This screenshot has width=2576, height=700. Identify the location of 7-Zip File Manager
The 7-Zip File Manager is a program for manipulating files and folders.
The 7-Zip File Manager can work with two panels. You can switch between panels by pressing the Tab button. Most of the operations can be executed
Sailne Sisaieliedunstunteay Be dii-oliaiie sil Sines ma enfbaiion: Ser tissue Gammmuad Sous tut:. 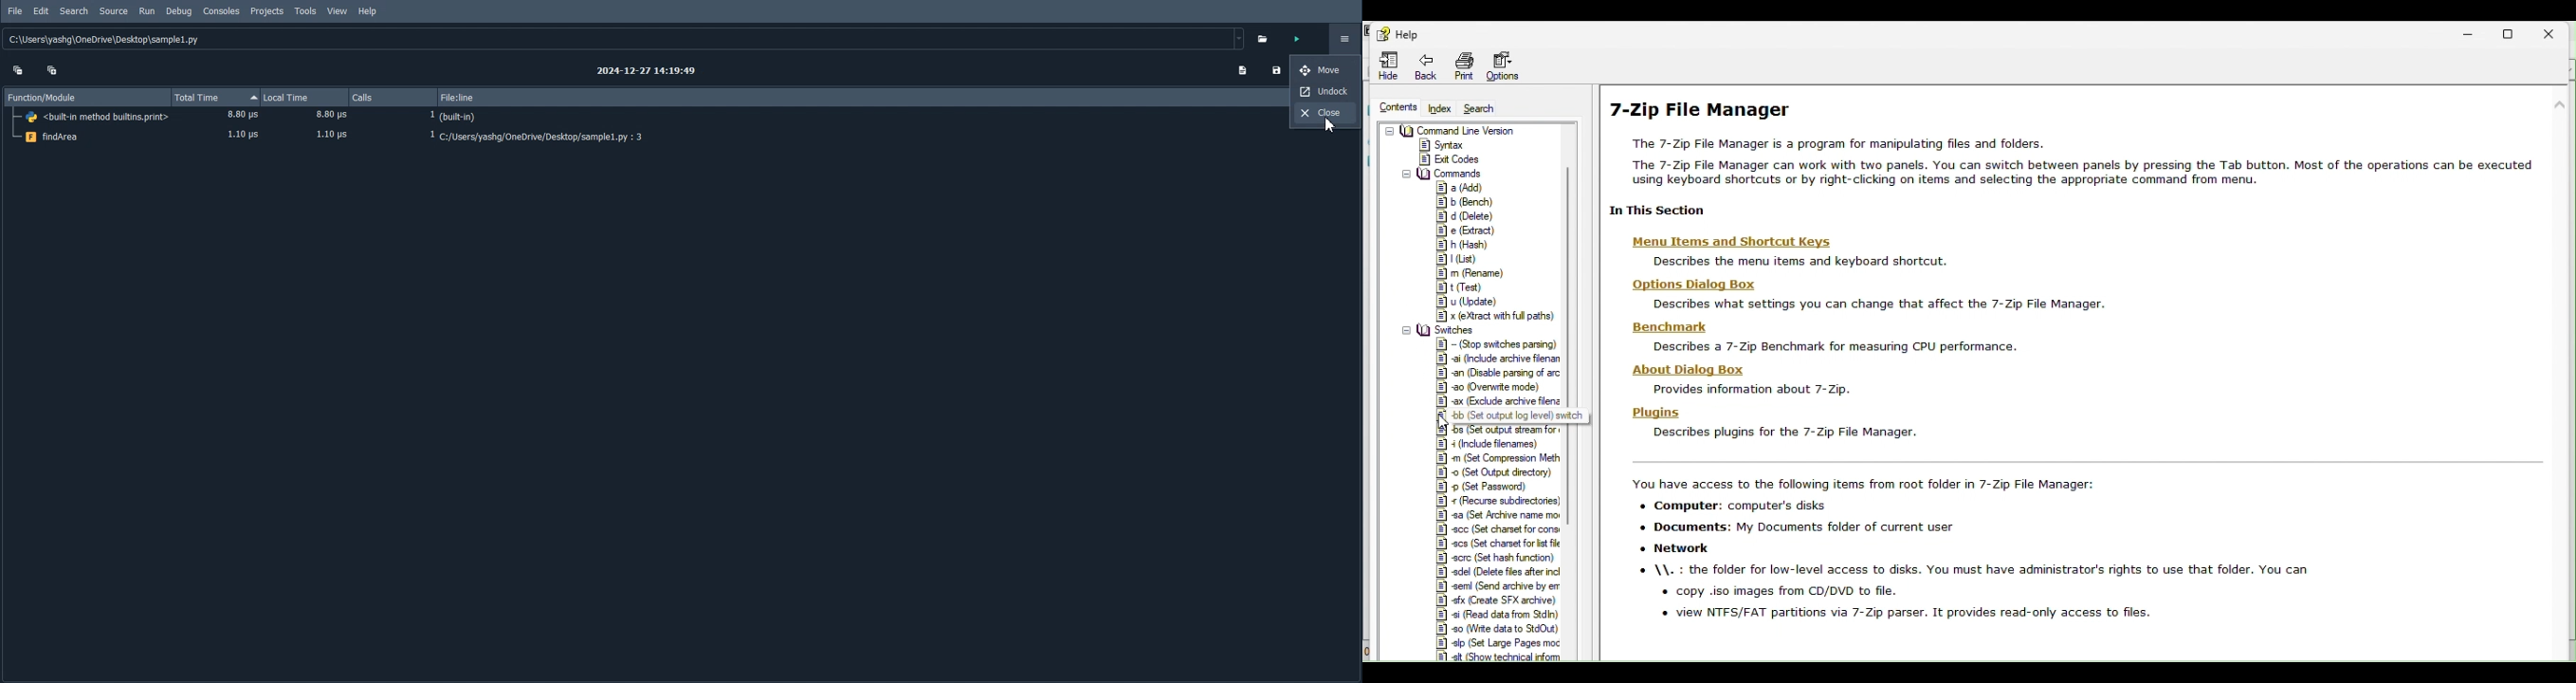
(2071, 142).